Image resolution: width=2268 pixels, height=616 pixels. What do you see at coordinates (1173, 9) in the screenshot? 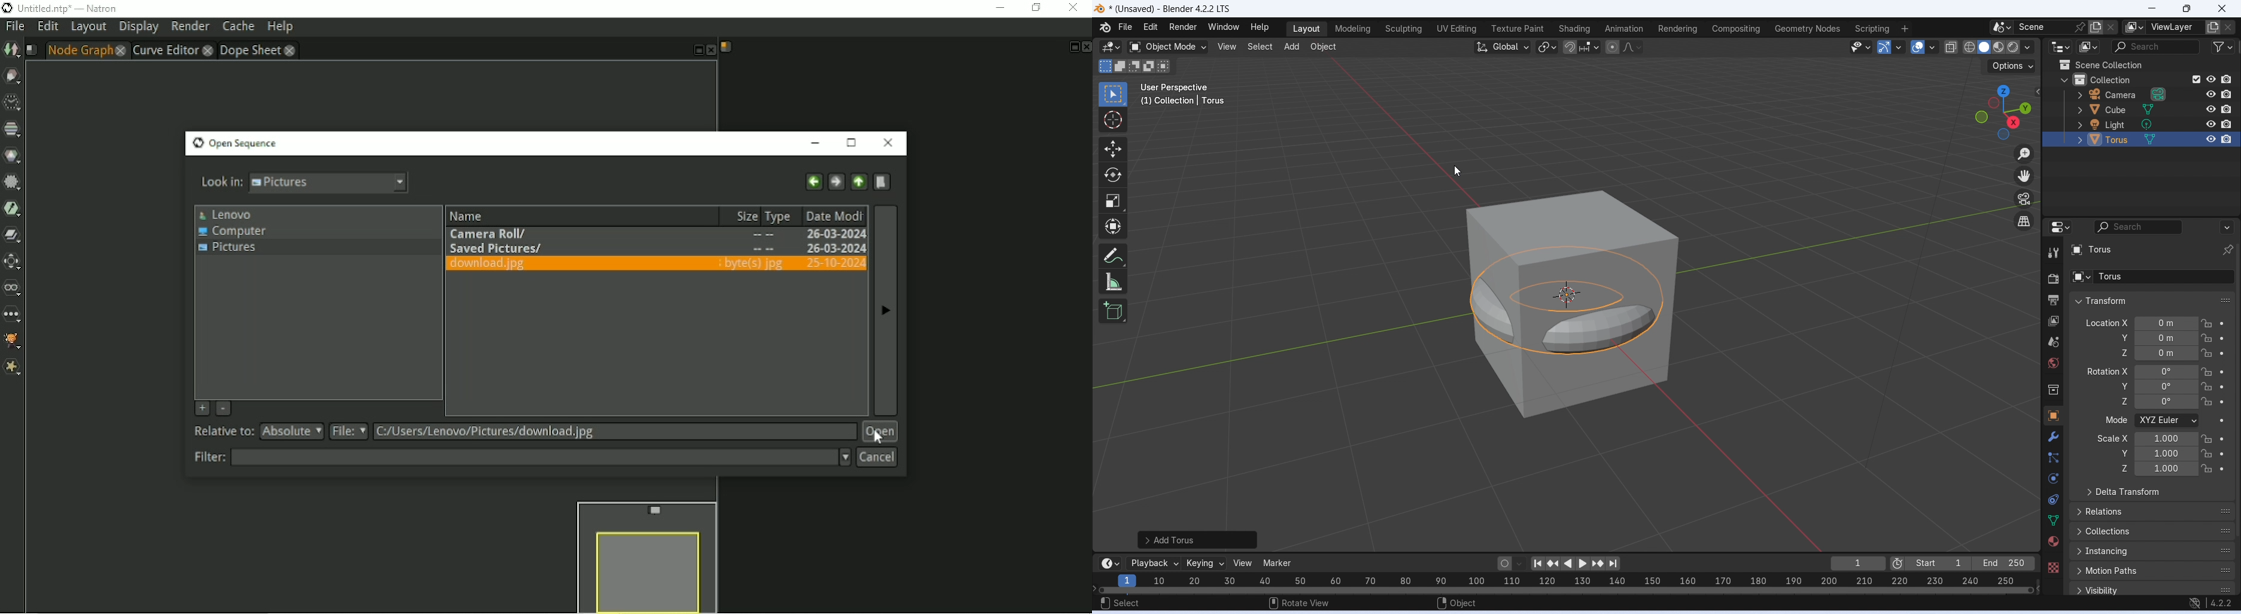
I see `* (Unsaved) - Blender 4.2.2 LTS` at bounding box center [1173, 9].